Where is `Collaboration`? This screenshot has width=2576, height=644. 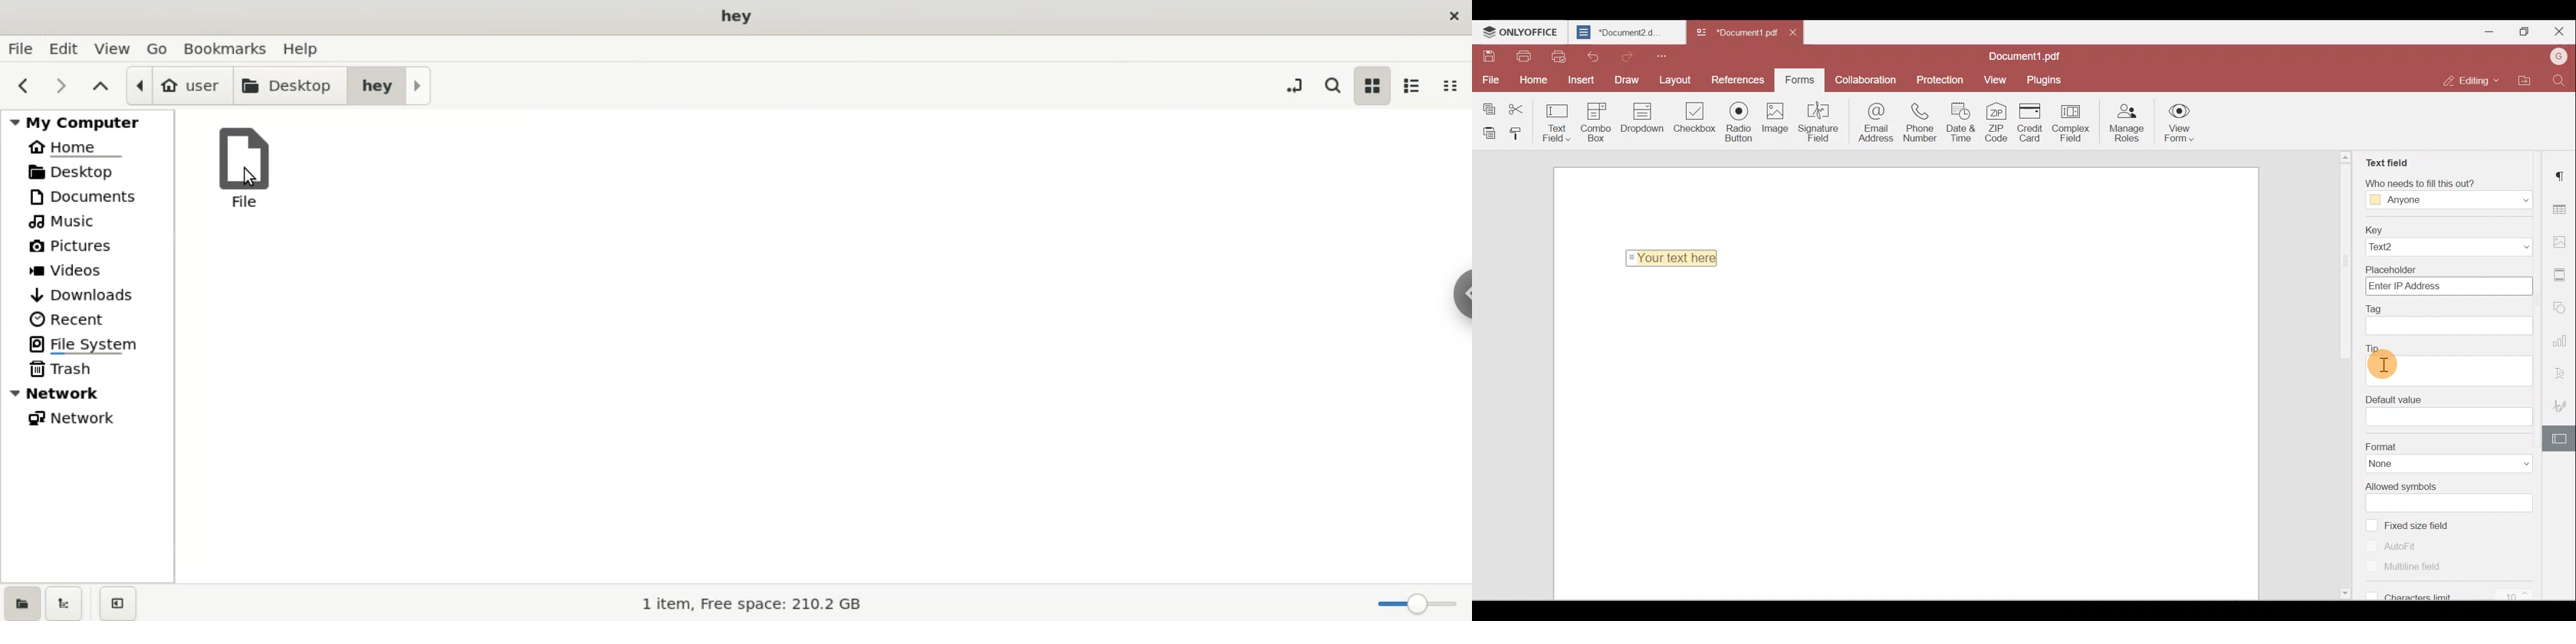 Collaboration is located at coordinates (1869, 79).